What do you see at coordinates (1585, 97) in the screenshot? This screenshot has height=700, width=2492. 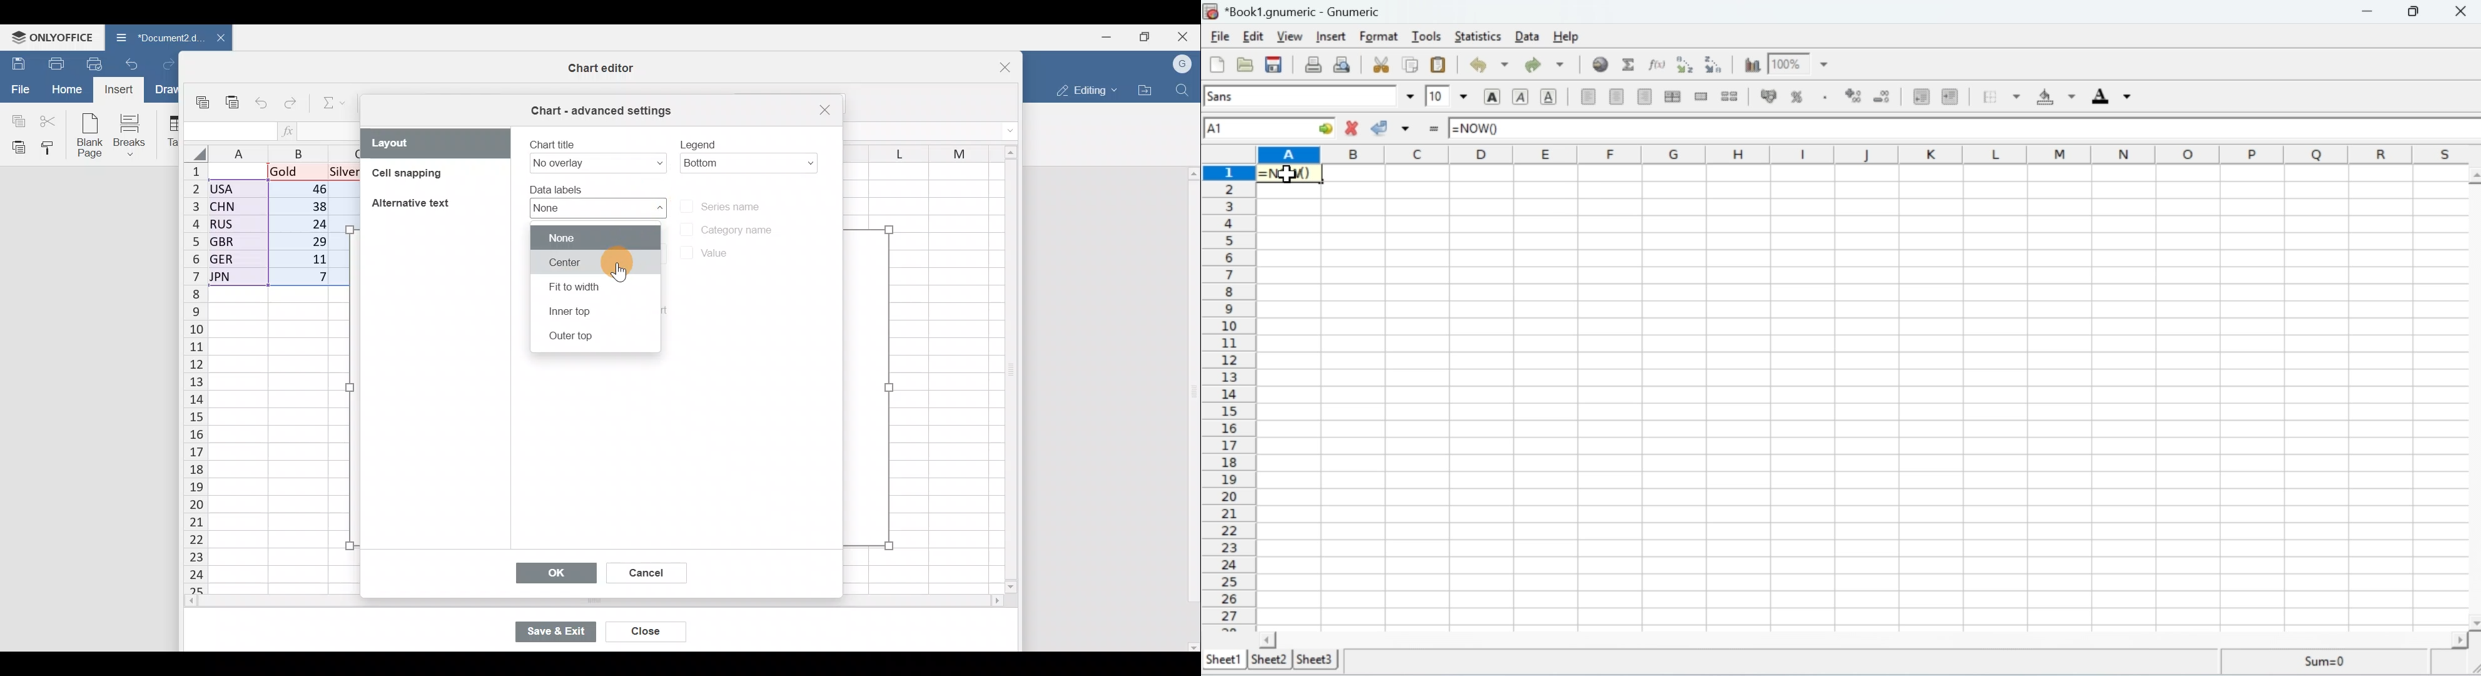 I see `Align left` at bounding box center [1585, 97].